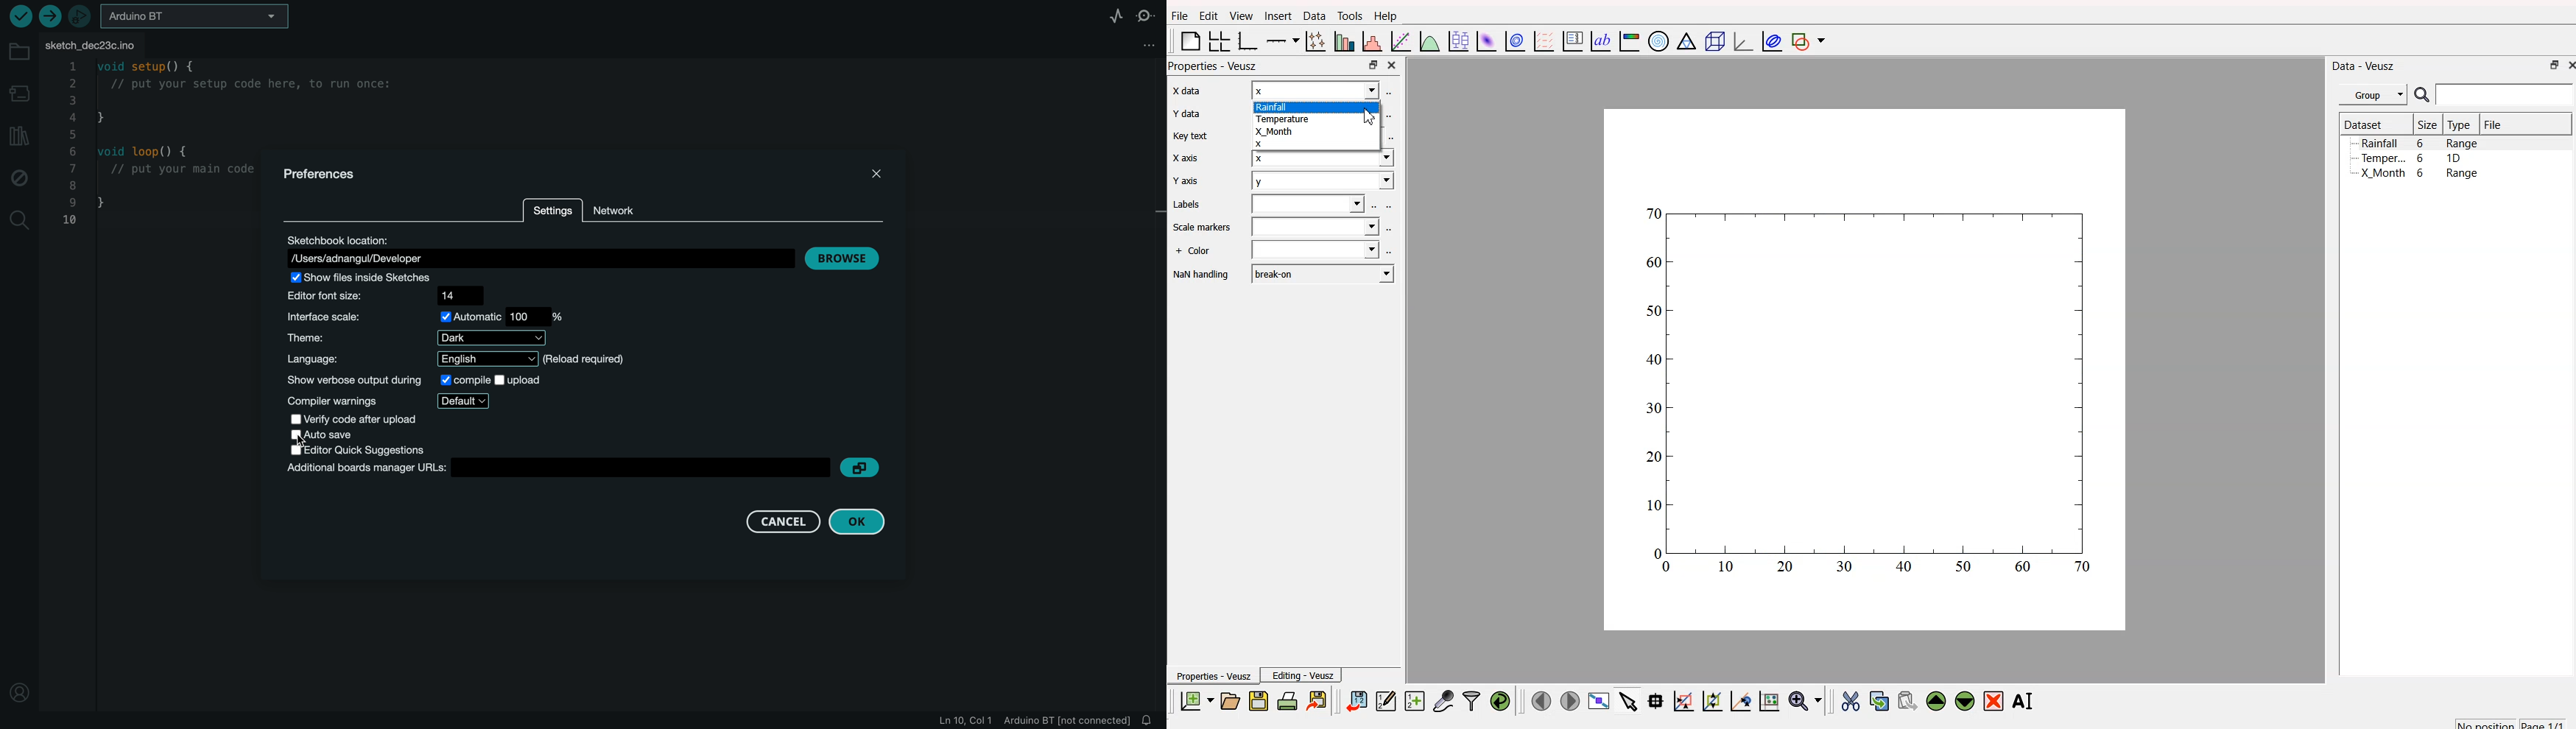 The width and height of the screenshot is (2576, 756). What do you see at coordinates (1194, 252) in the screenshot?
I see `+ Color` at bounding box center [1194, 252].